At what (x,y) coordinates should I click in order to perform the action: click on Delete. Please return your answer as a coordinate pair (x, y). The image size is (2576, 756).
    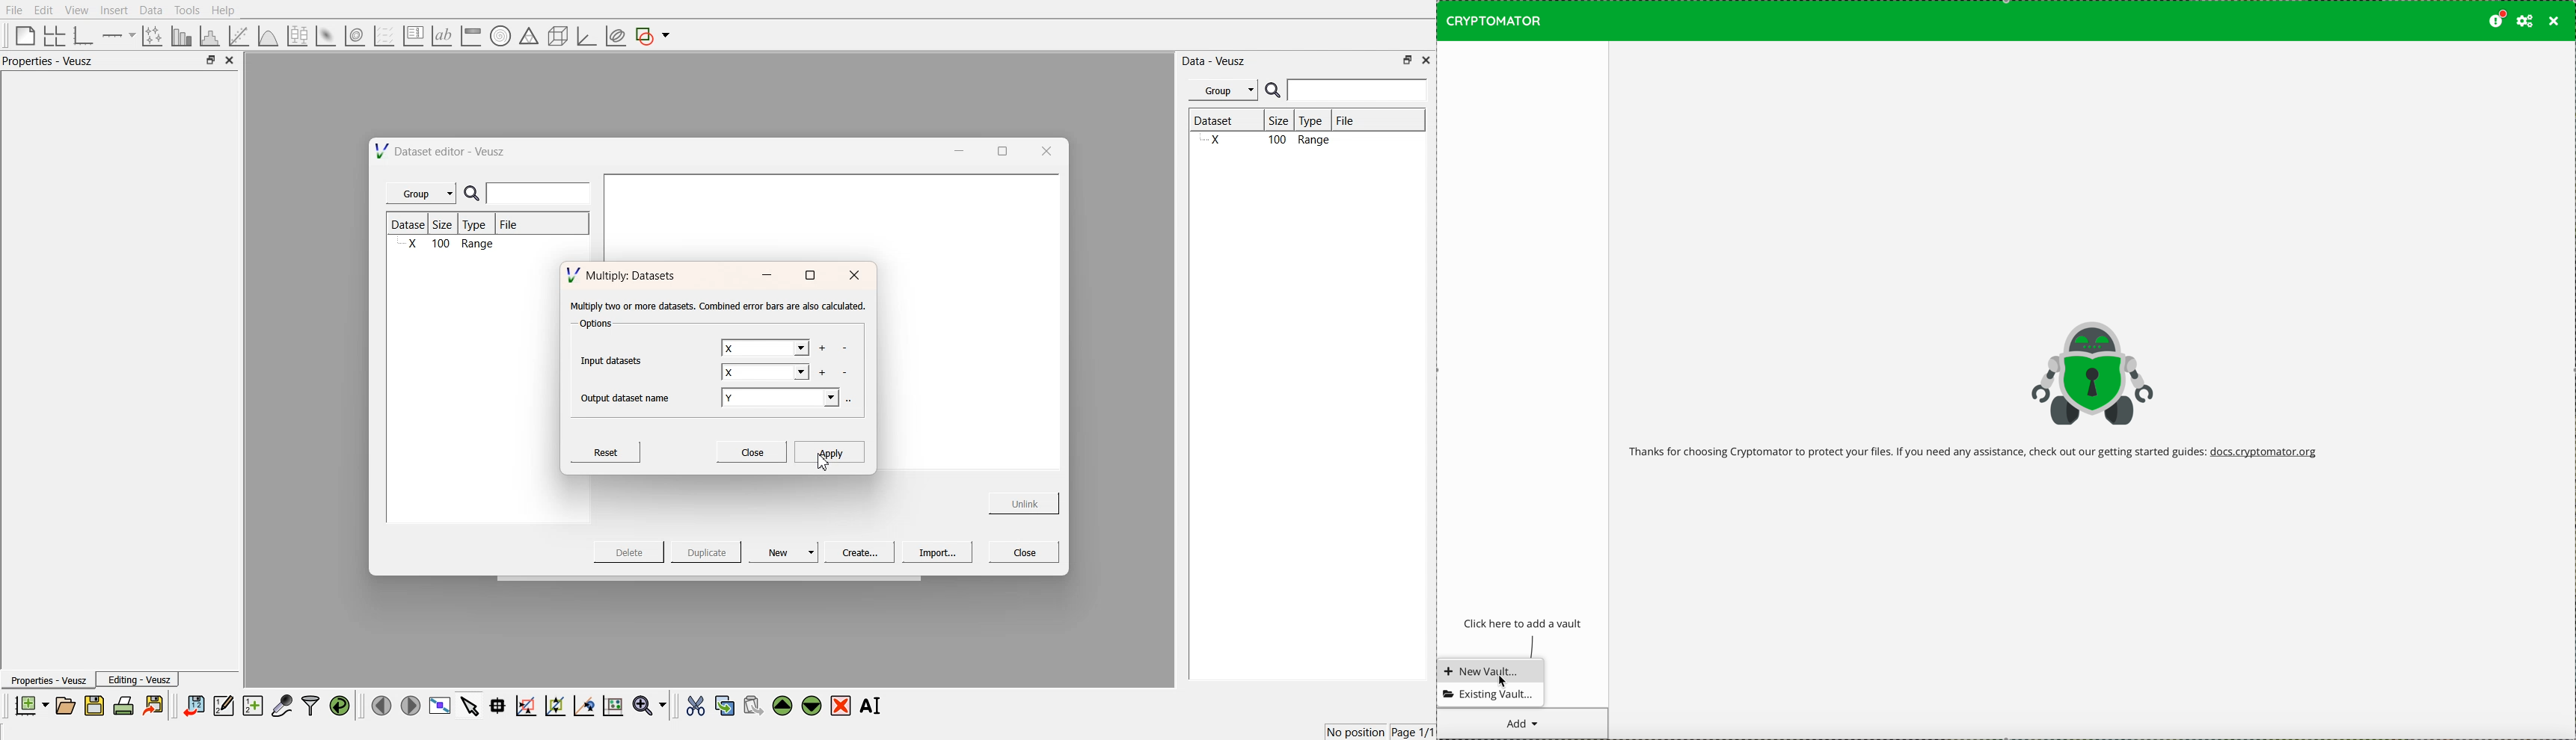
    Looking at the image, I should click on (631, 551).